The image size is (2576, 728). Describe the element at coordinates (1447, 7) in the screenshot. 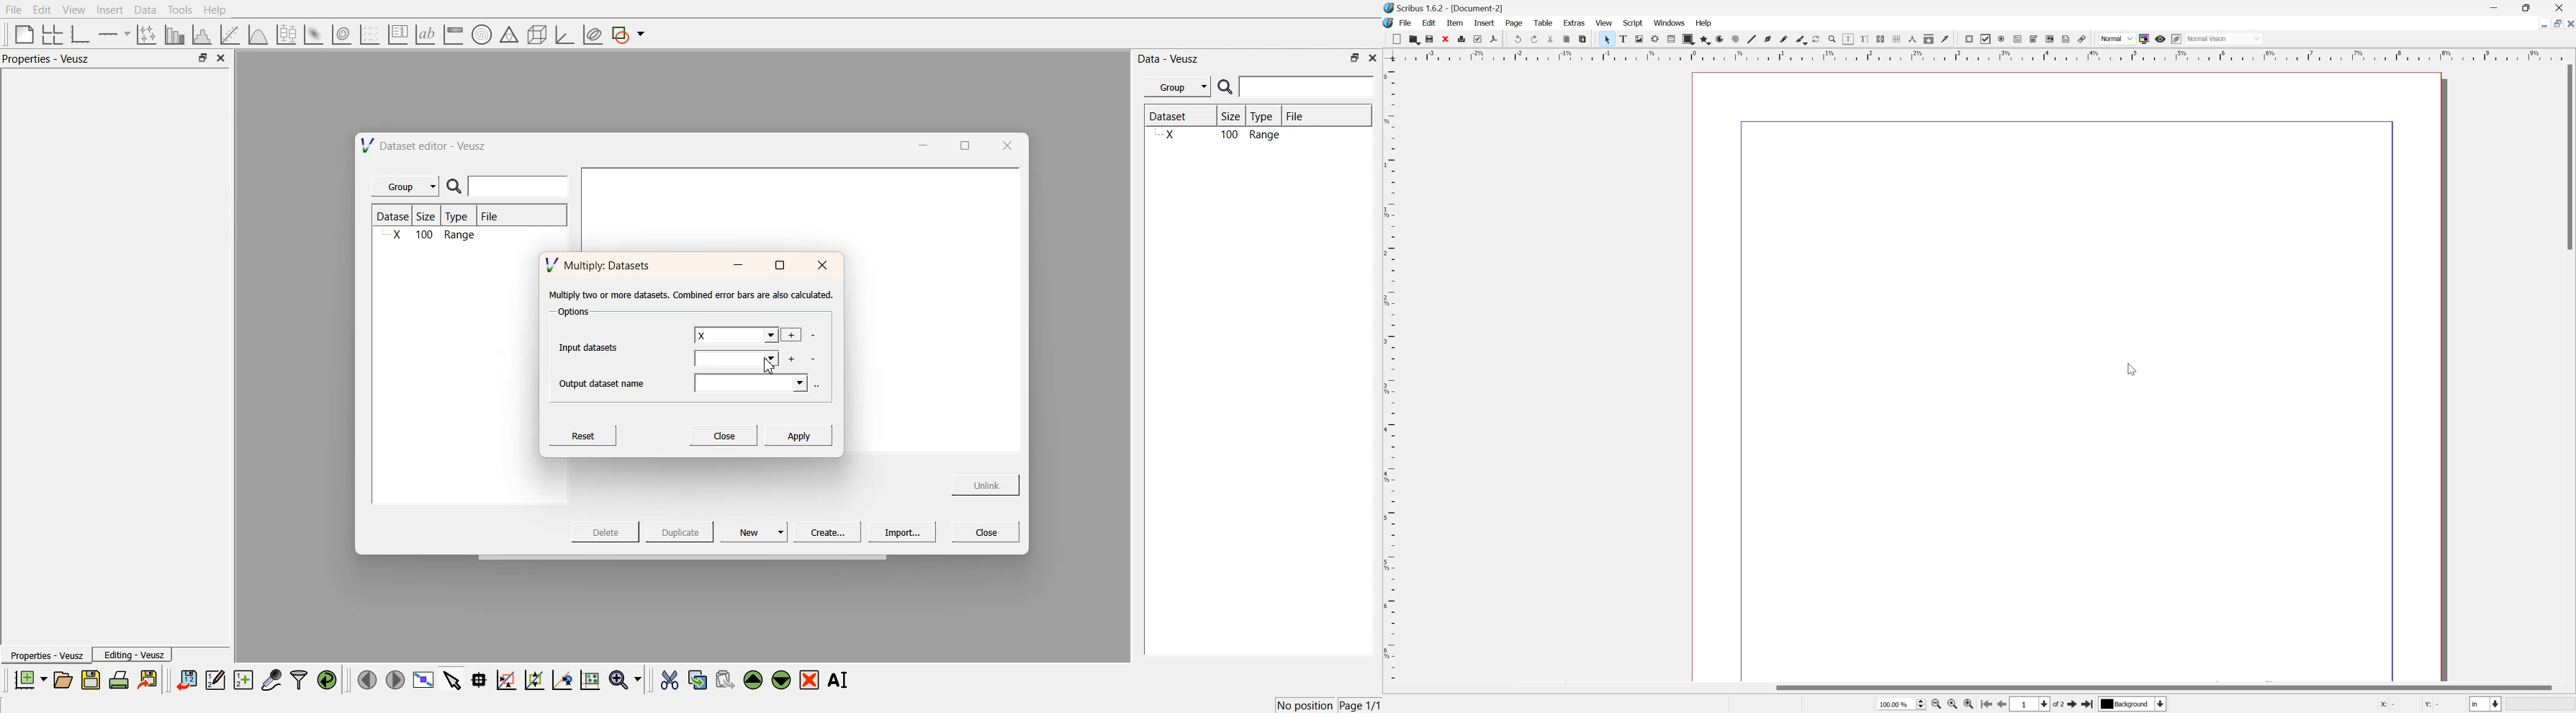

I see `Scribus 1.6.2 - [Document-1]` at that location.